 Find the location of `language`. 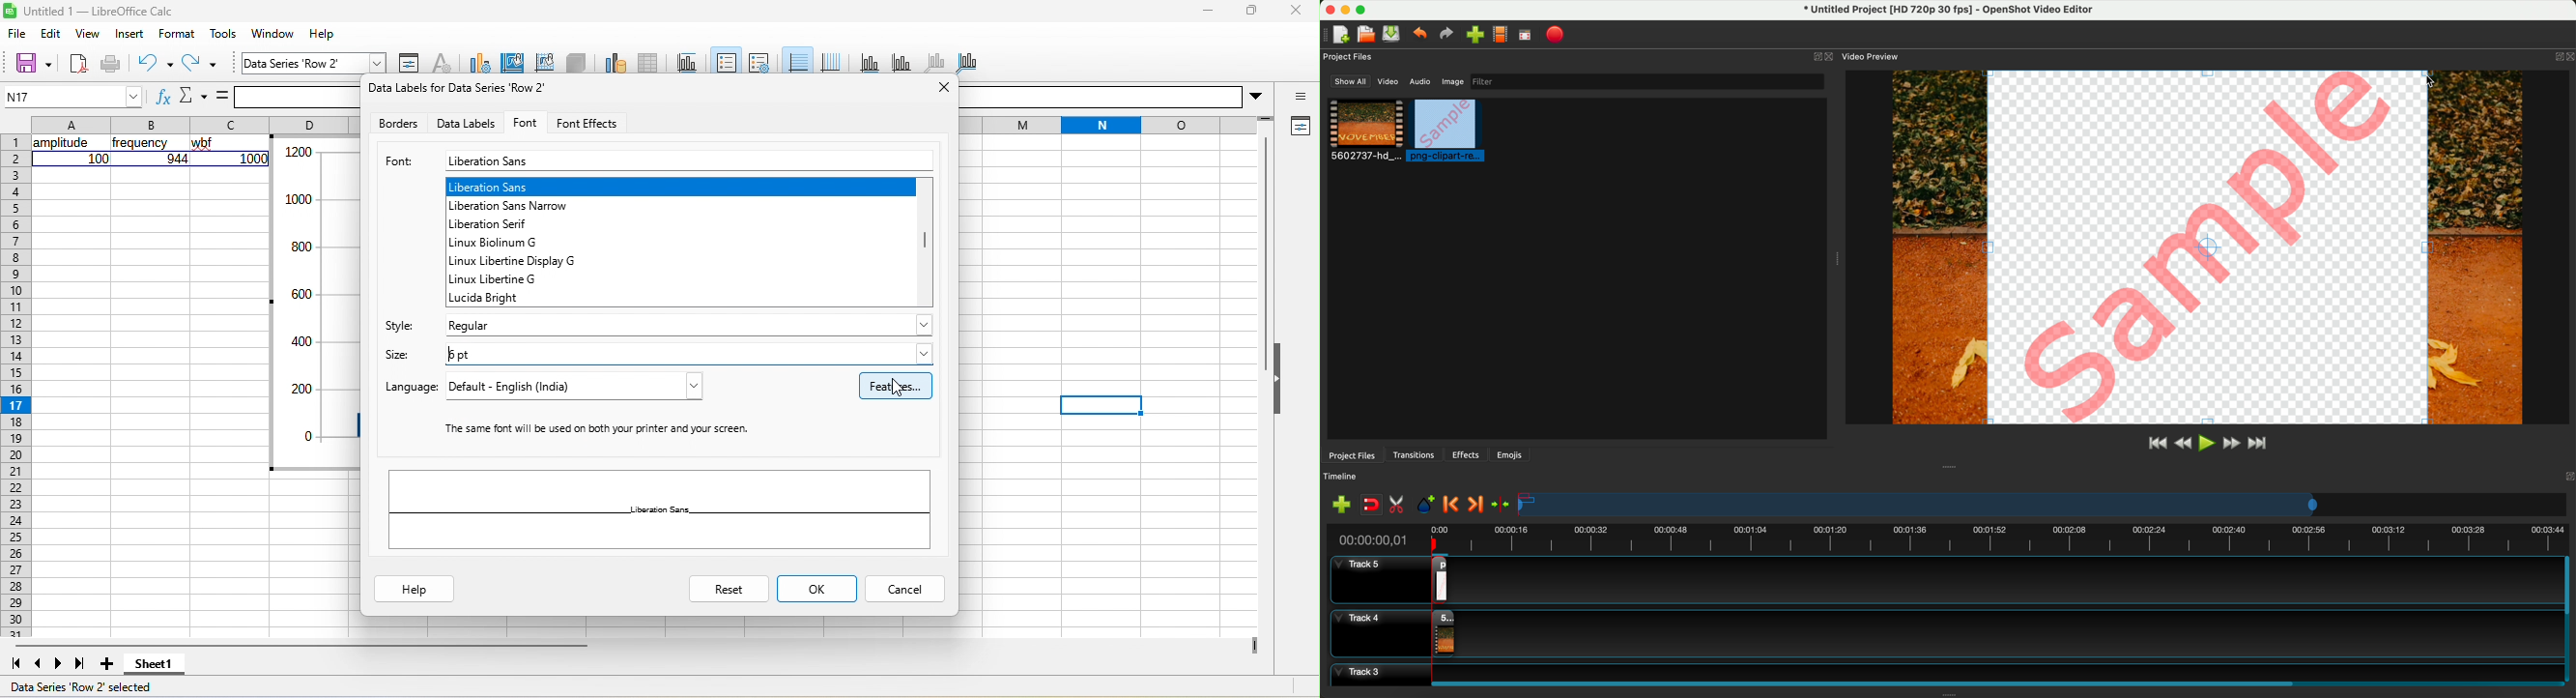

language is located at coordinates (412, 390).